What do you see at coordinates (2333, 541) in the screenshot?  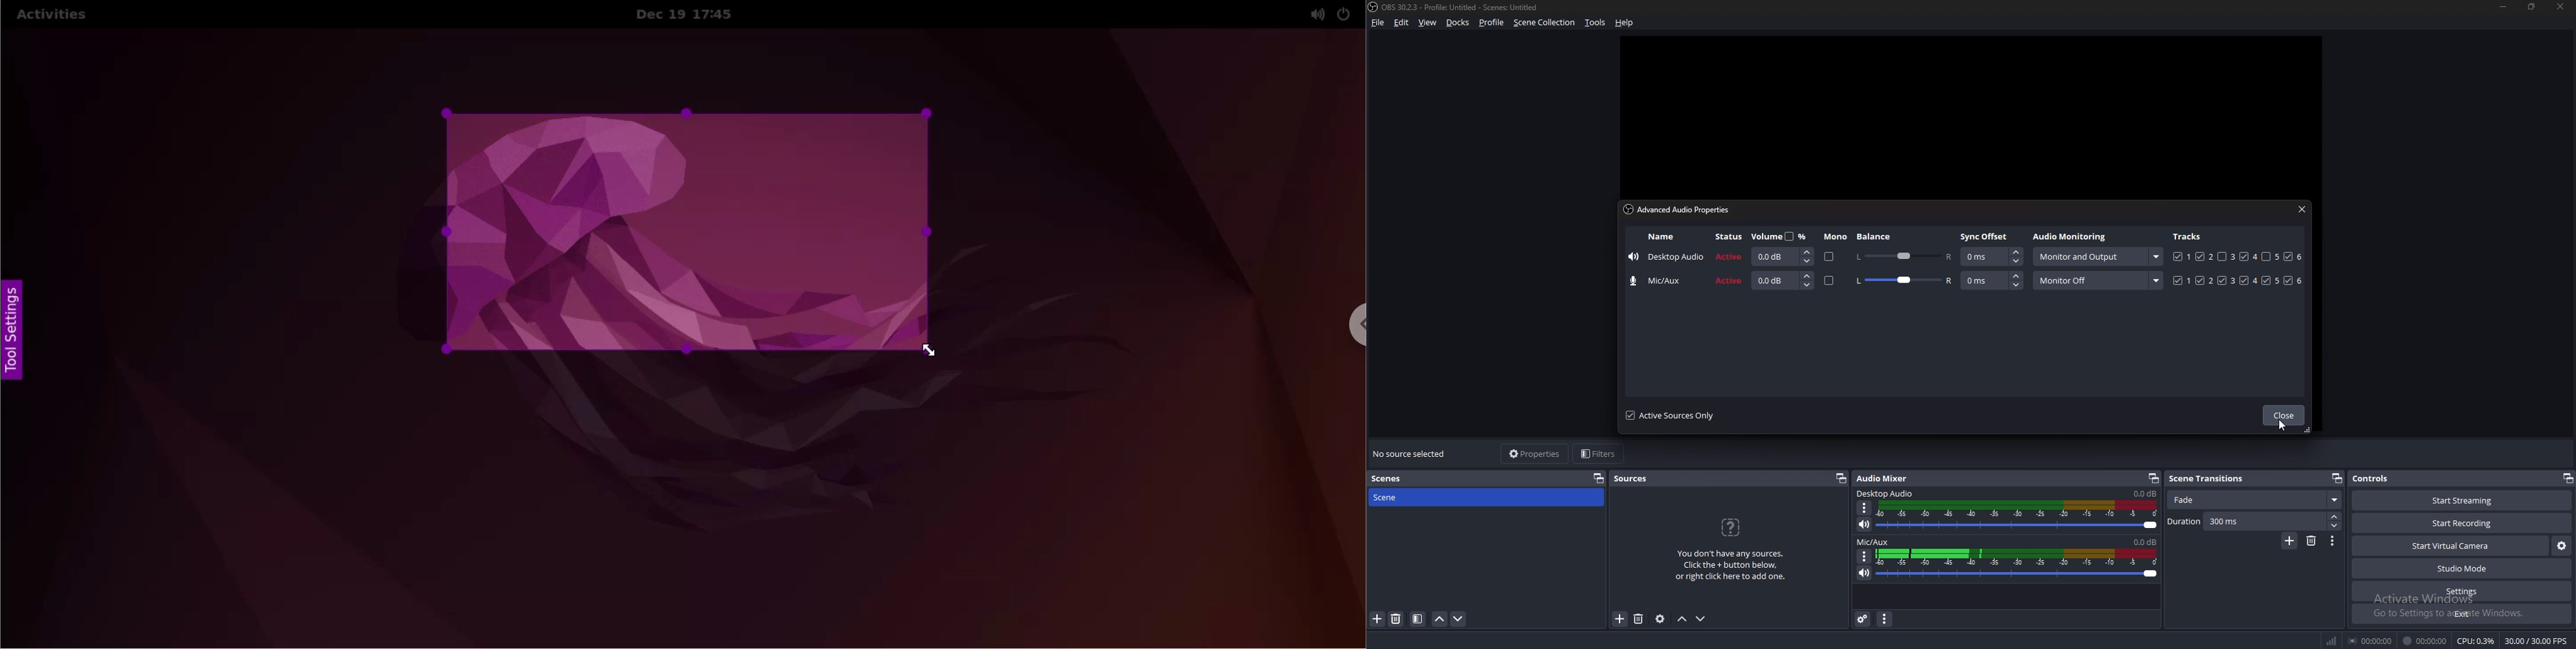 I see `options` at bounding box center [2333, 541].